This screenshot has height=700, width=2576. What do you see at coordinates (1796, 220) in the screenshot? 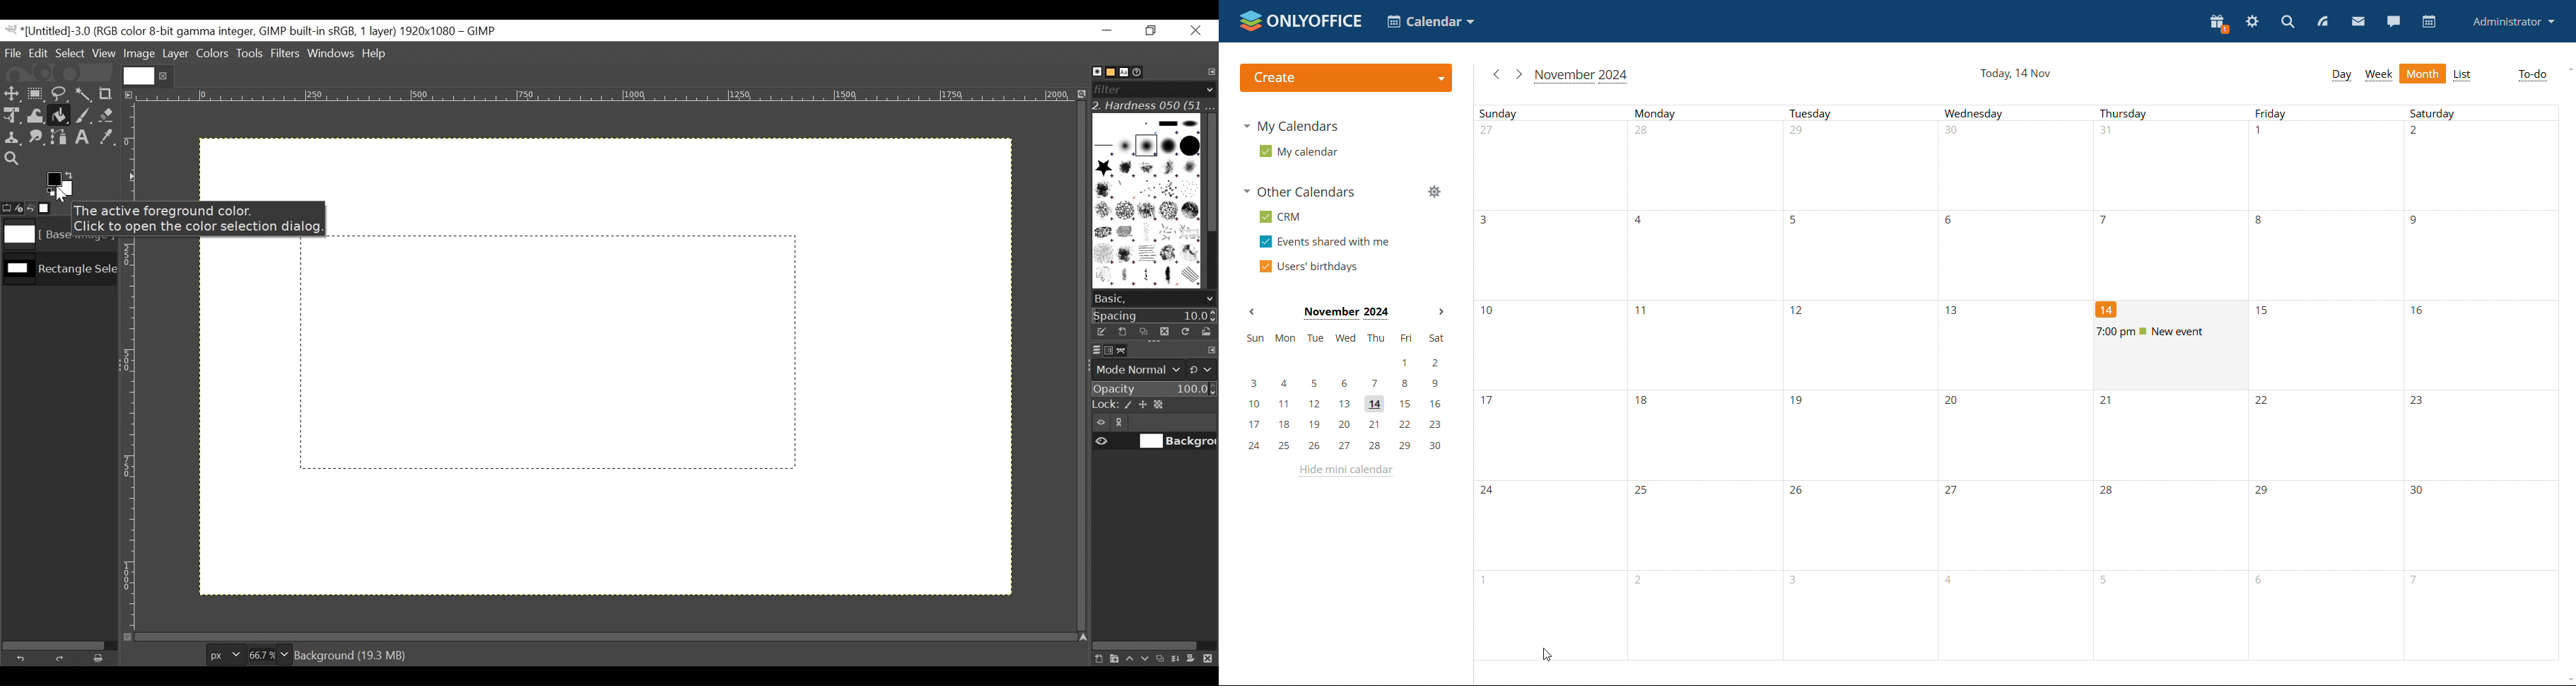
I see `number` at bounding box center [1796, 220].